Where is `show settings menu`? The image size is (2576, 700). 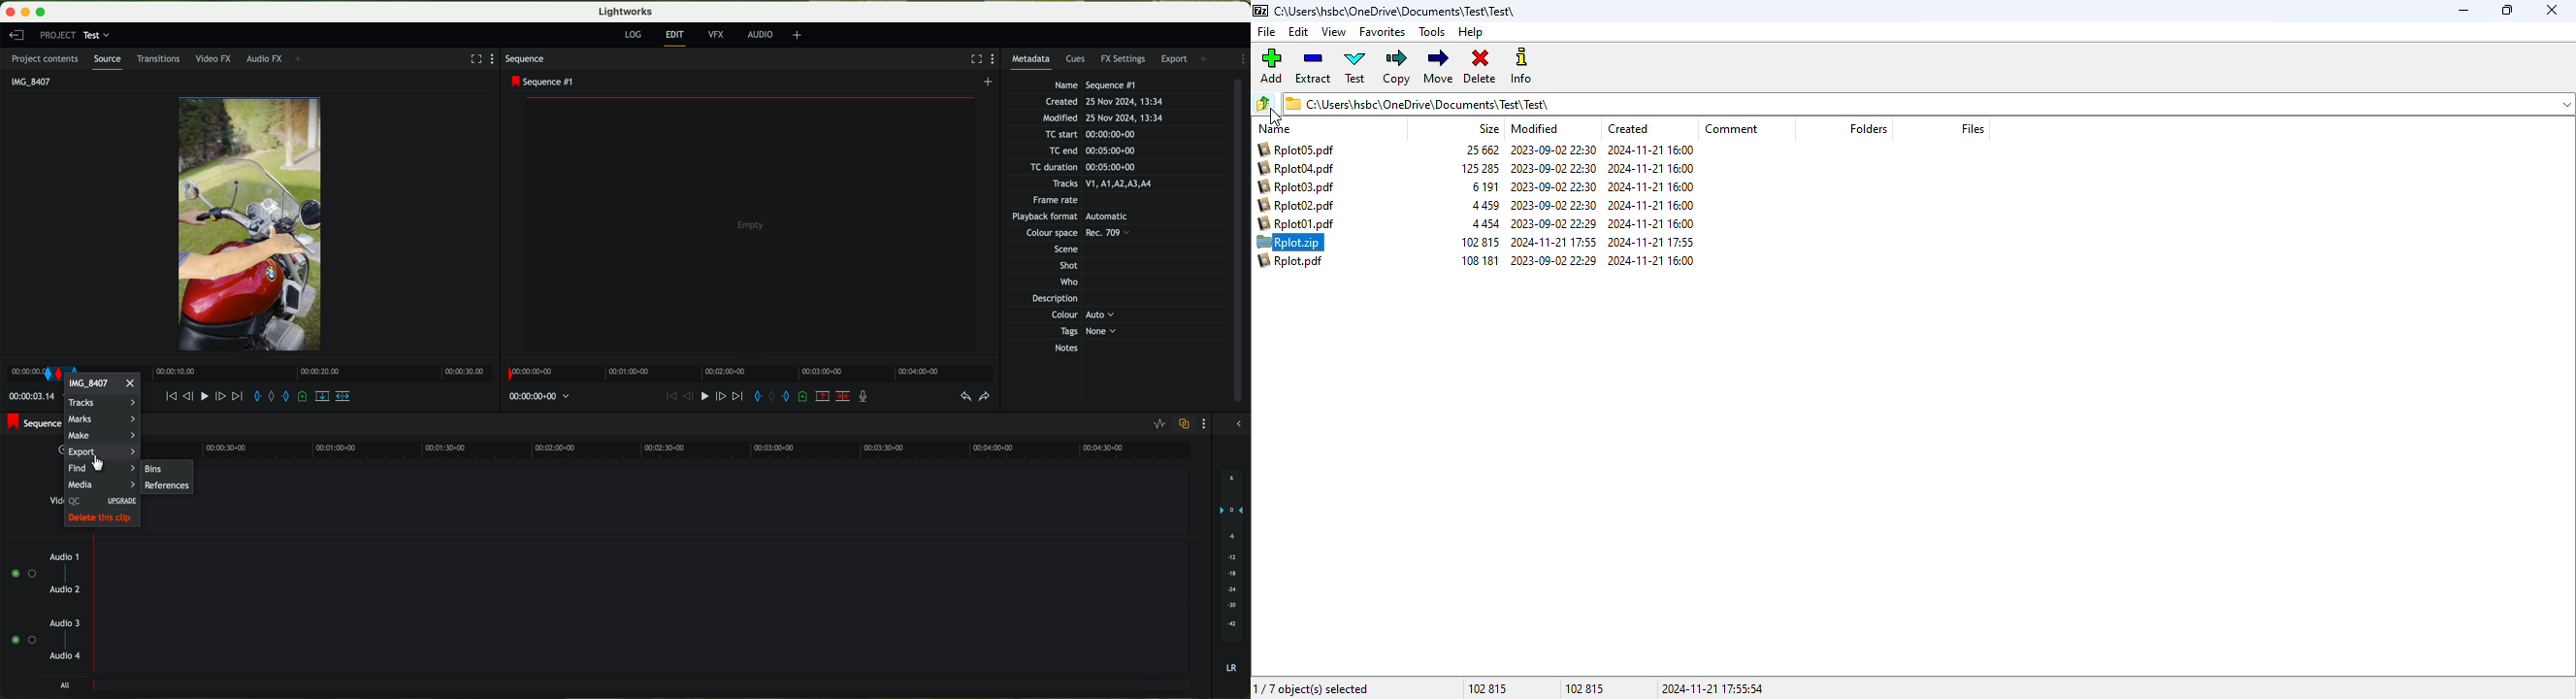
show settings menu is located at coordinates (496, 60).